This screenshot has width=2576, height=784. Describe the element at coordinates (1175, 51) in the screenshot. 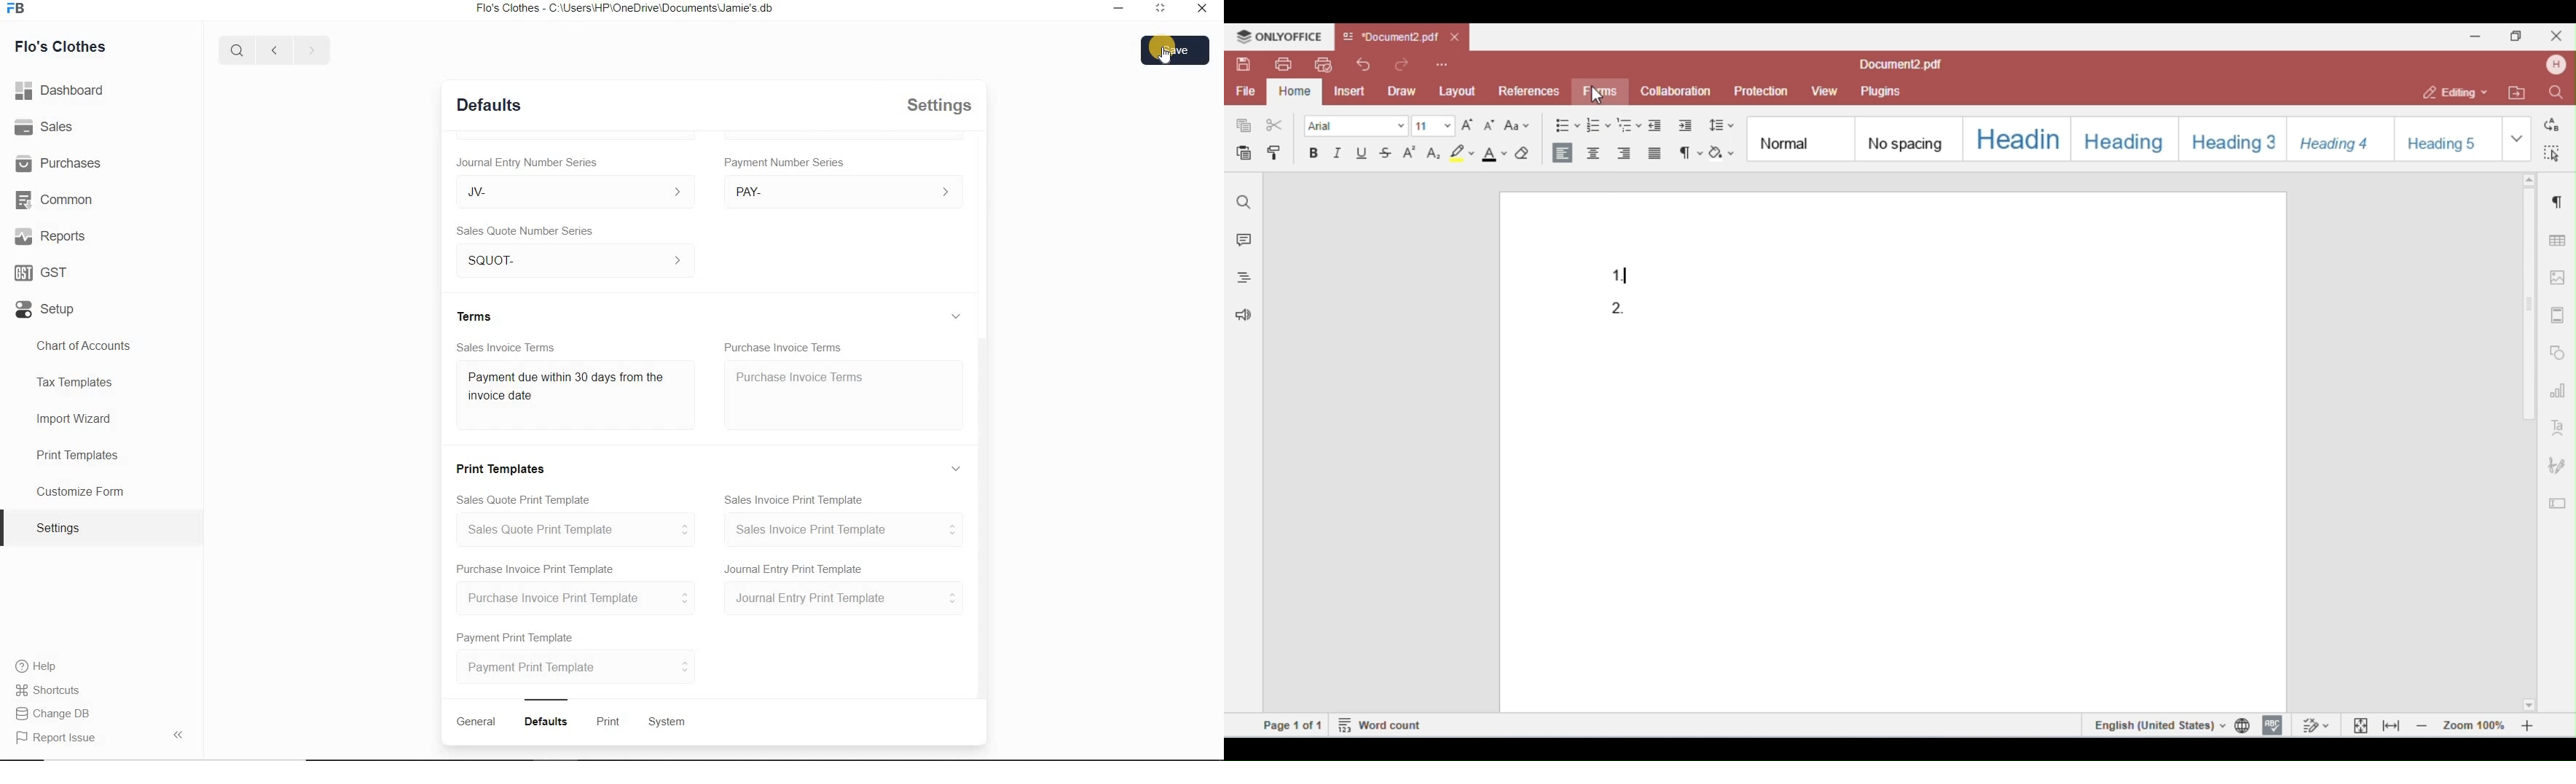

I see `Save` at that location.